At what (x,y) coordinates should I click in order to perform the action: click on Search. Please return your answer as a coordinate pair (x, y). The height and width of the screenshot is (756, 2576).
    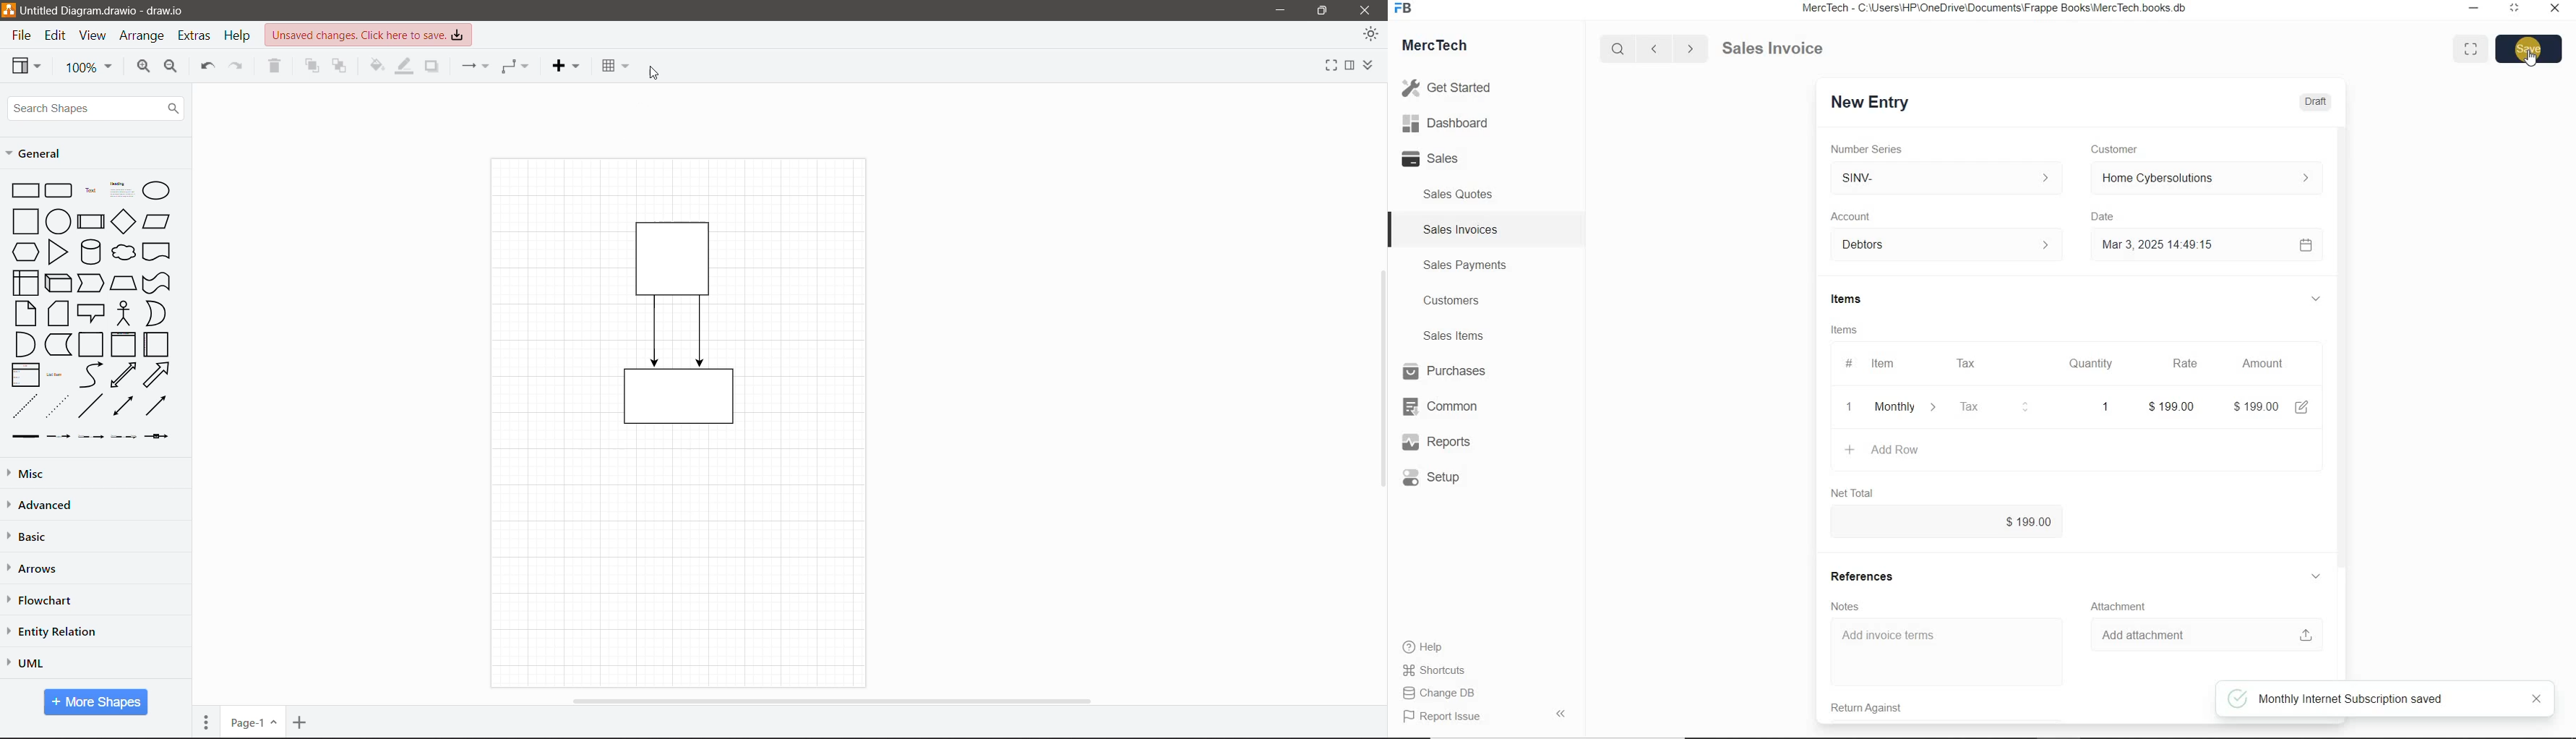
    Looking at the image, I should click on (1619, 49).